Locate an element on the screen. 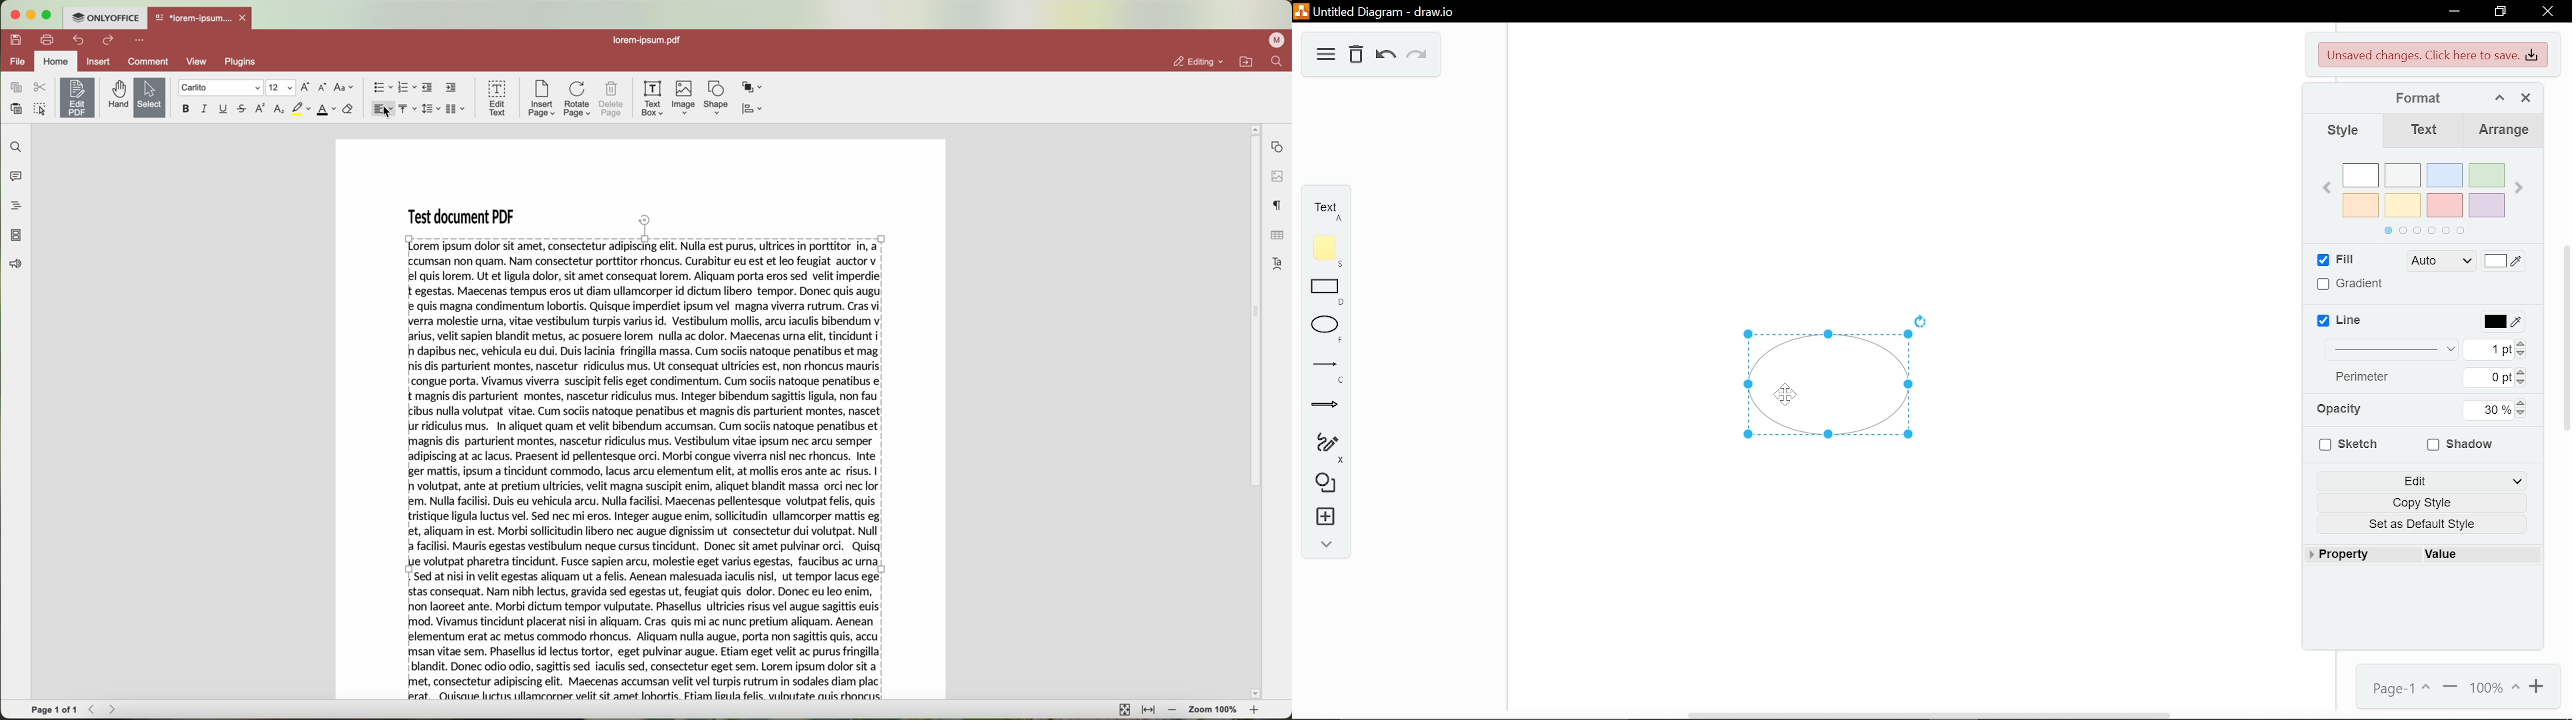  Add text is located at coordinates (1326, 207).